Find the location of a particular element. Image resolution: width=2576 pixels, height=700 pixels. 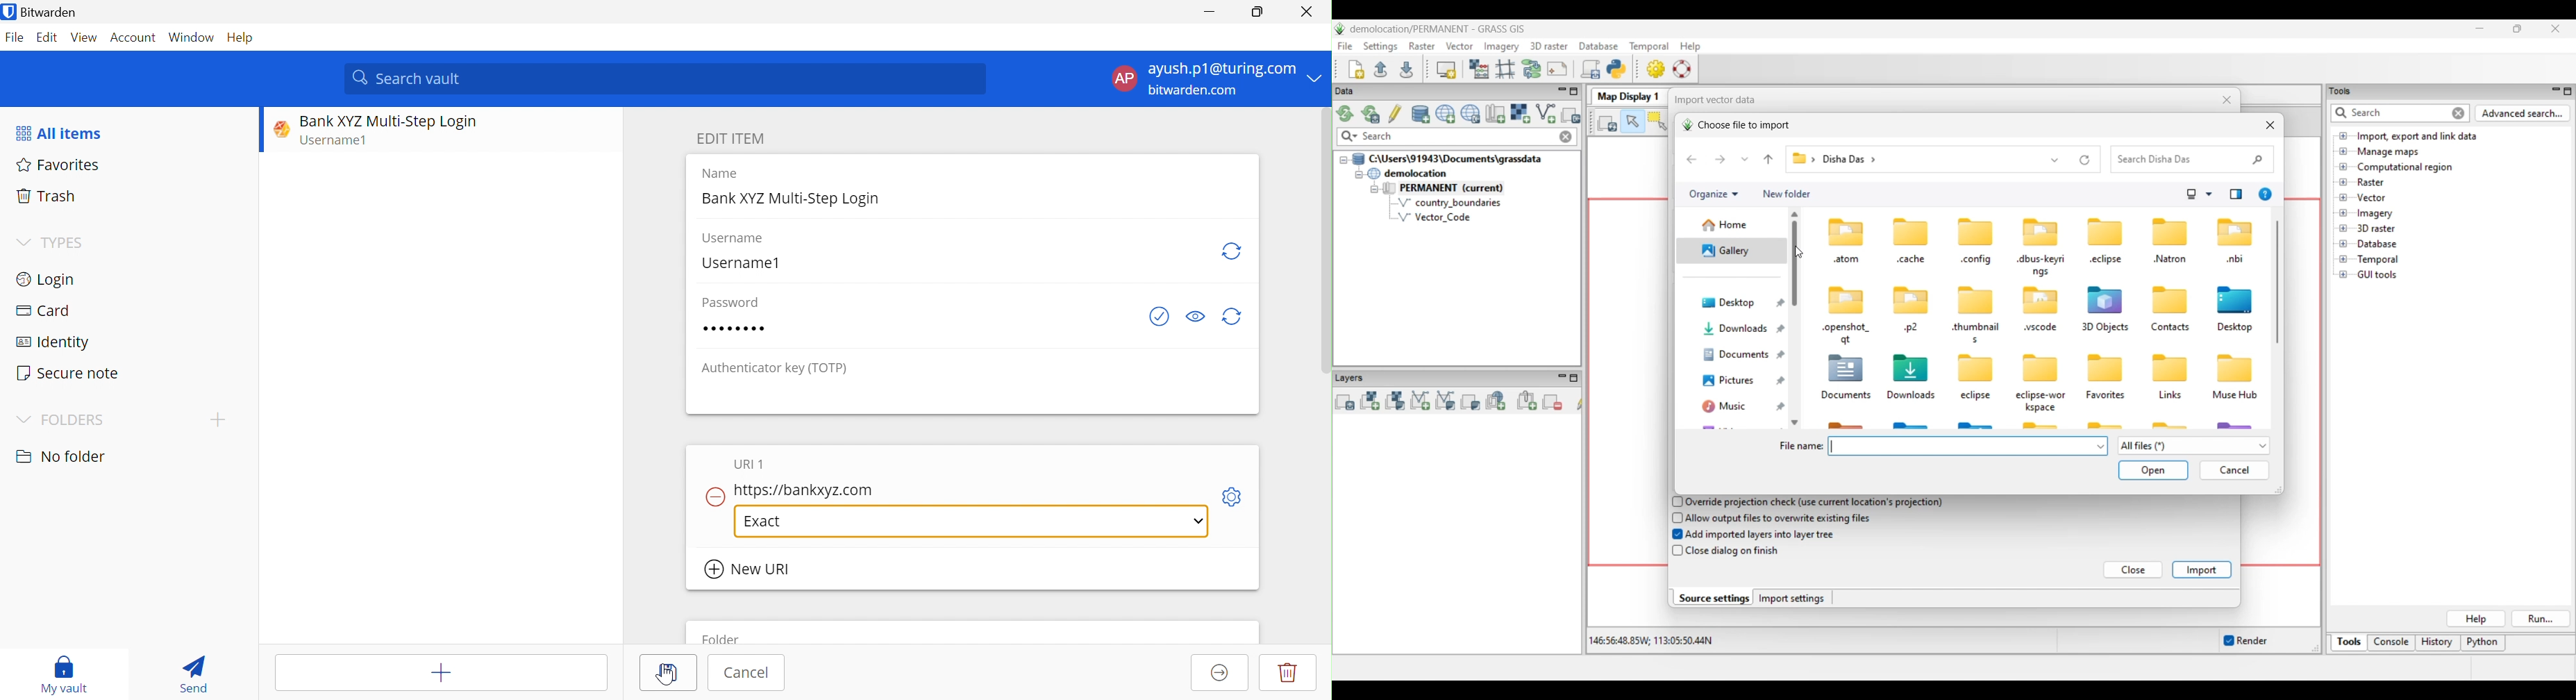

Name is located at coordinates (723, 174).